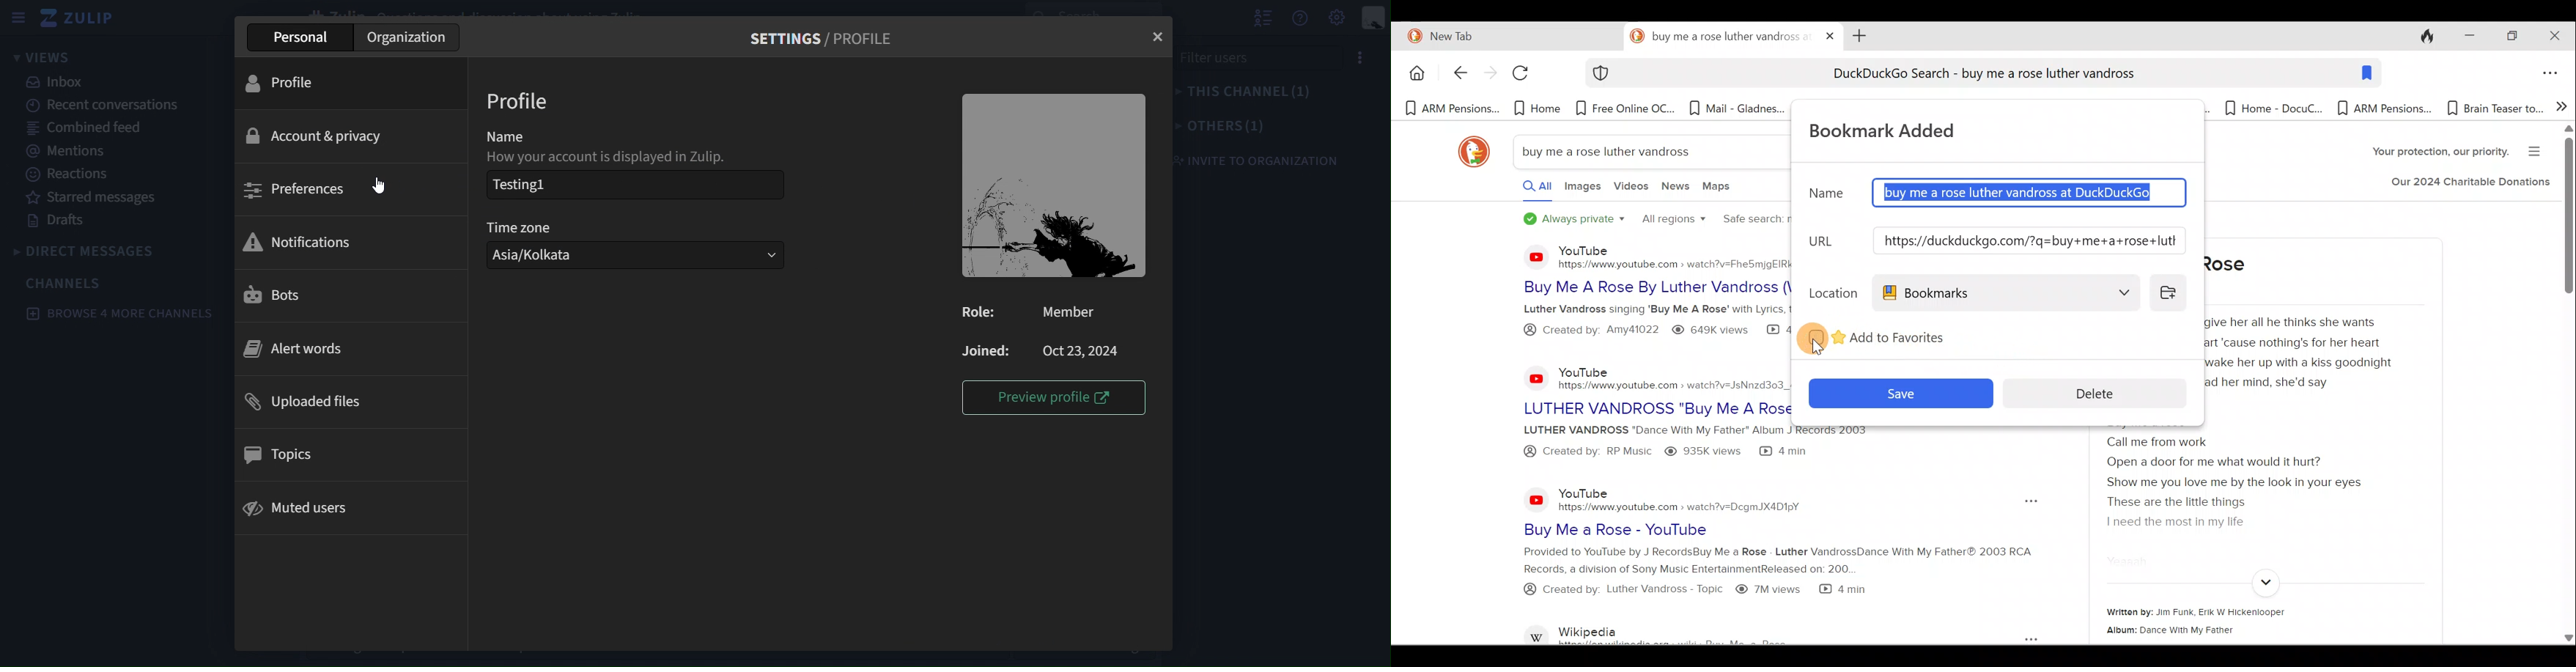 This screenshot has width=2576, height=672. What do you see at coordinates (1362, 56) in the screenshot?
I see `options` at bounding box center [1362, 56].